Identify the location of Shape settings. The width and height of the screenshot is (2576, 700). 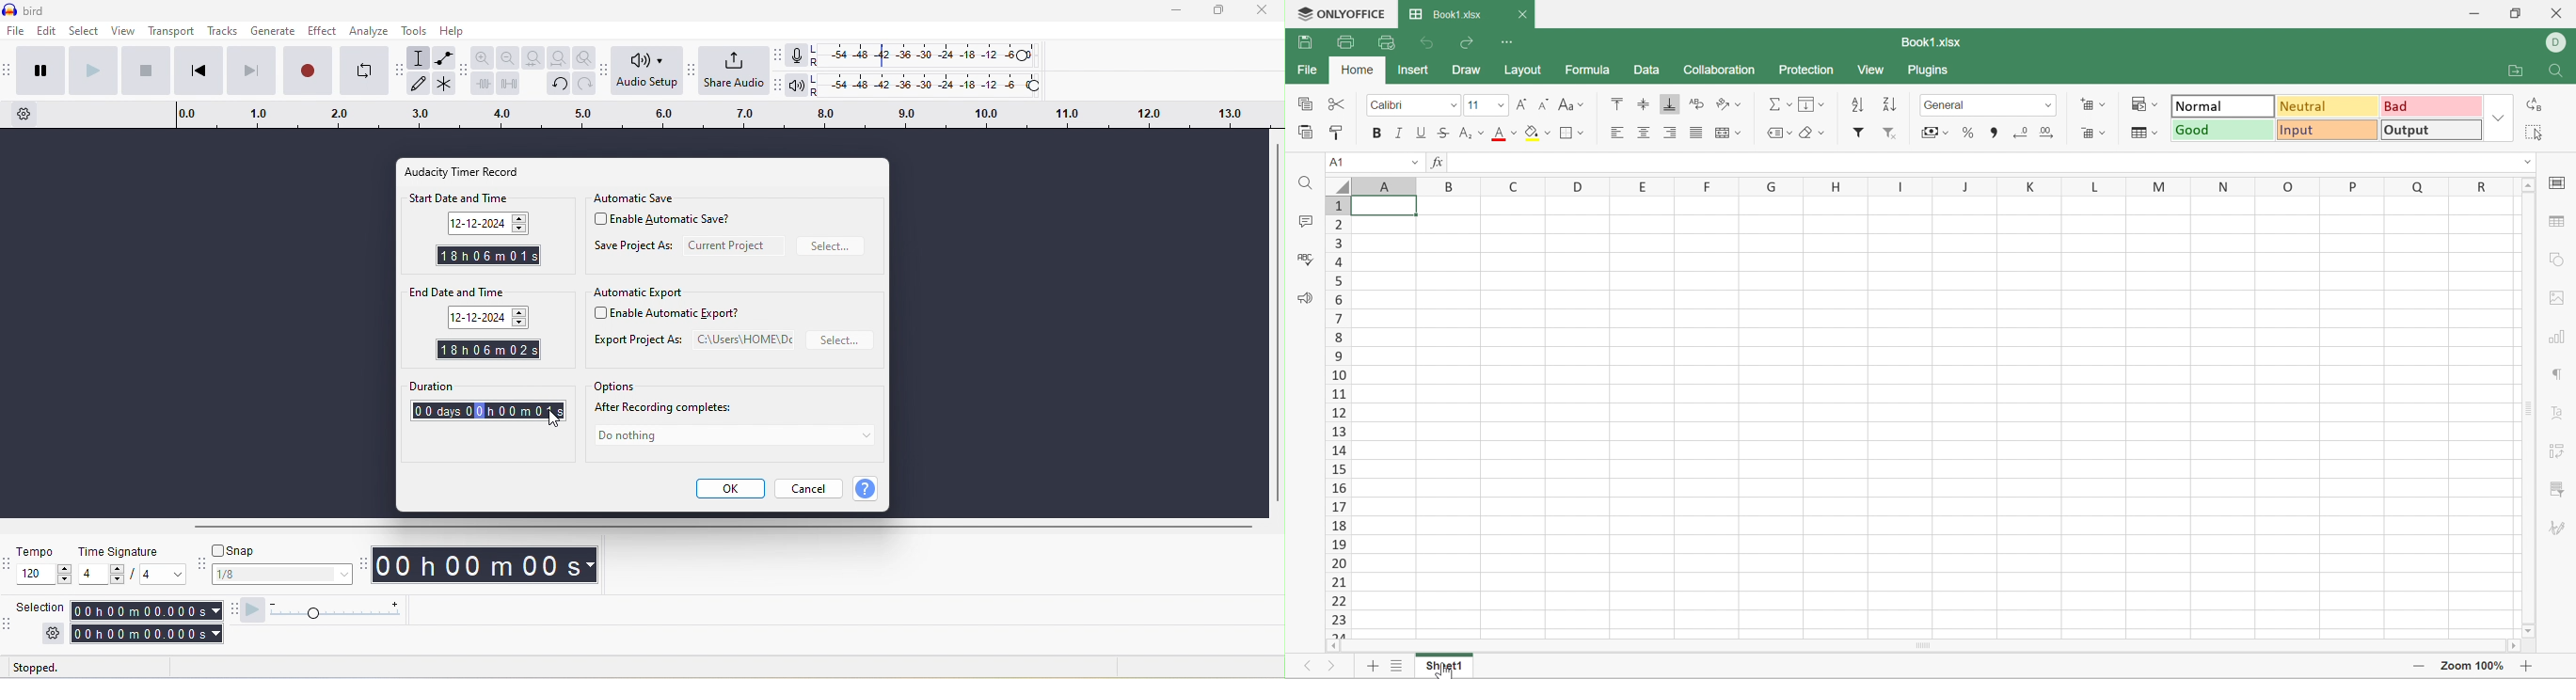
(2556, 259).